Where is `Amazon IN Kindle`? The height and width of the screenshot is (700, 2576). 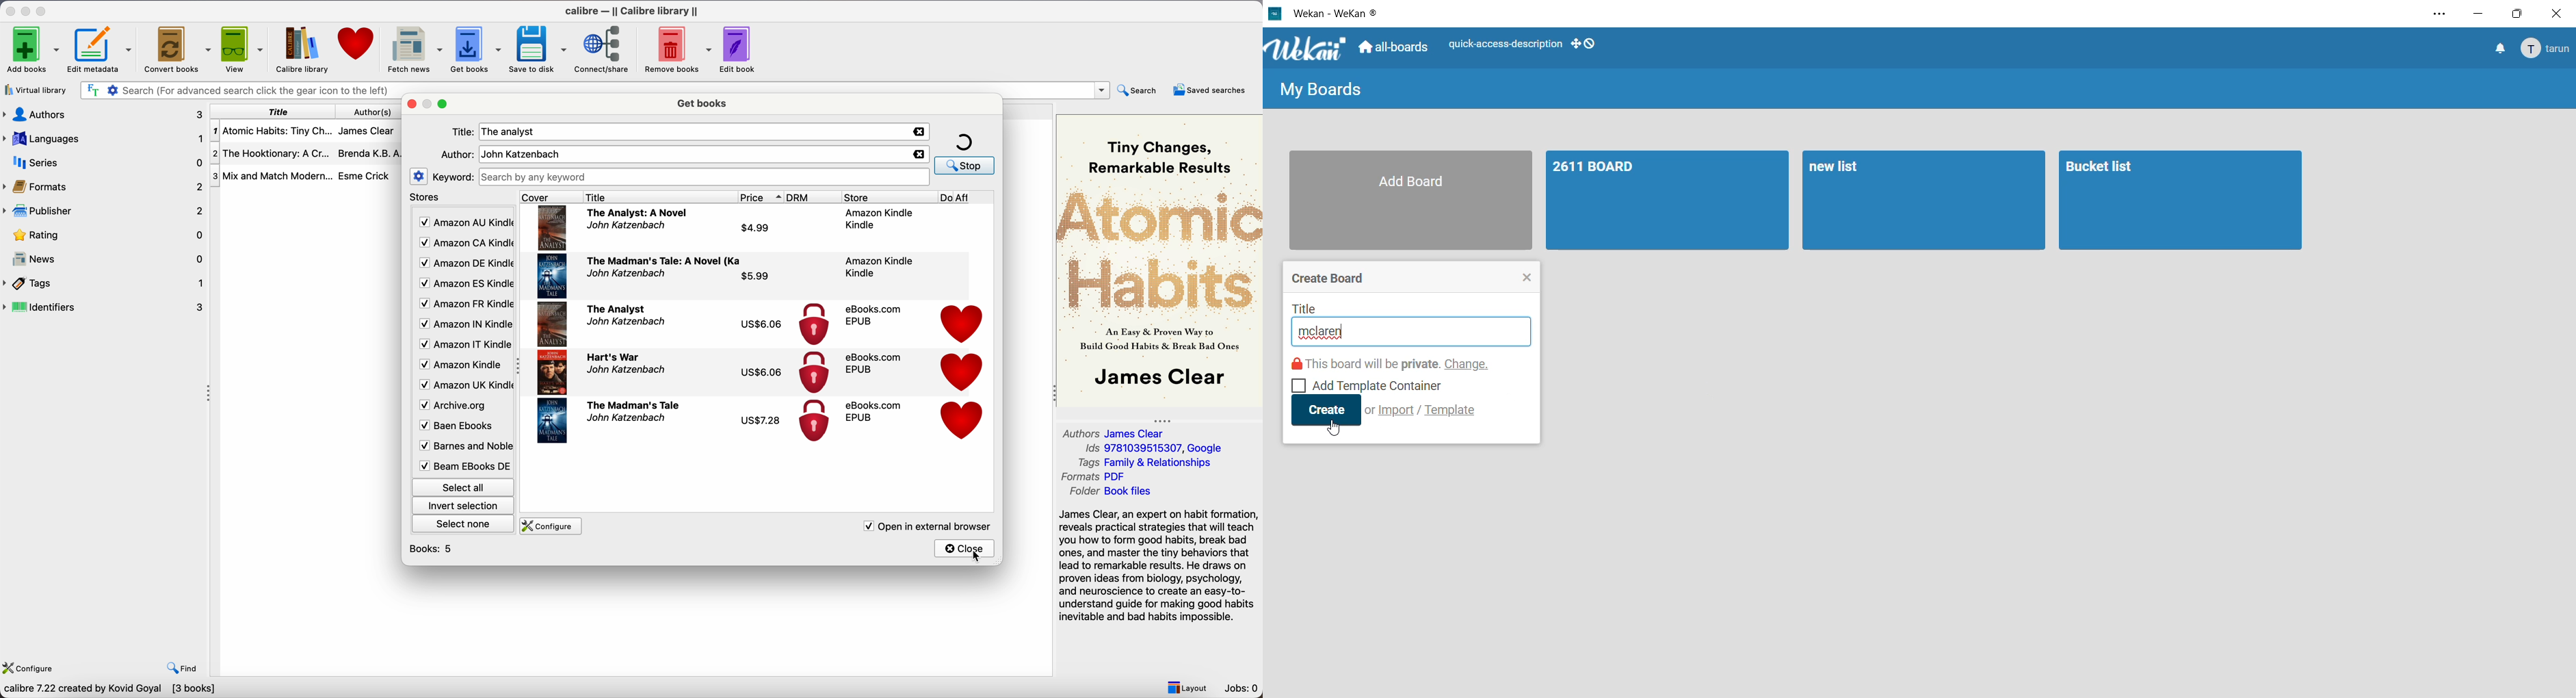
Amazon IN Kindle is located at coordinates (464, 326).